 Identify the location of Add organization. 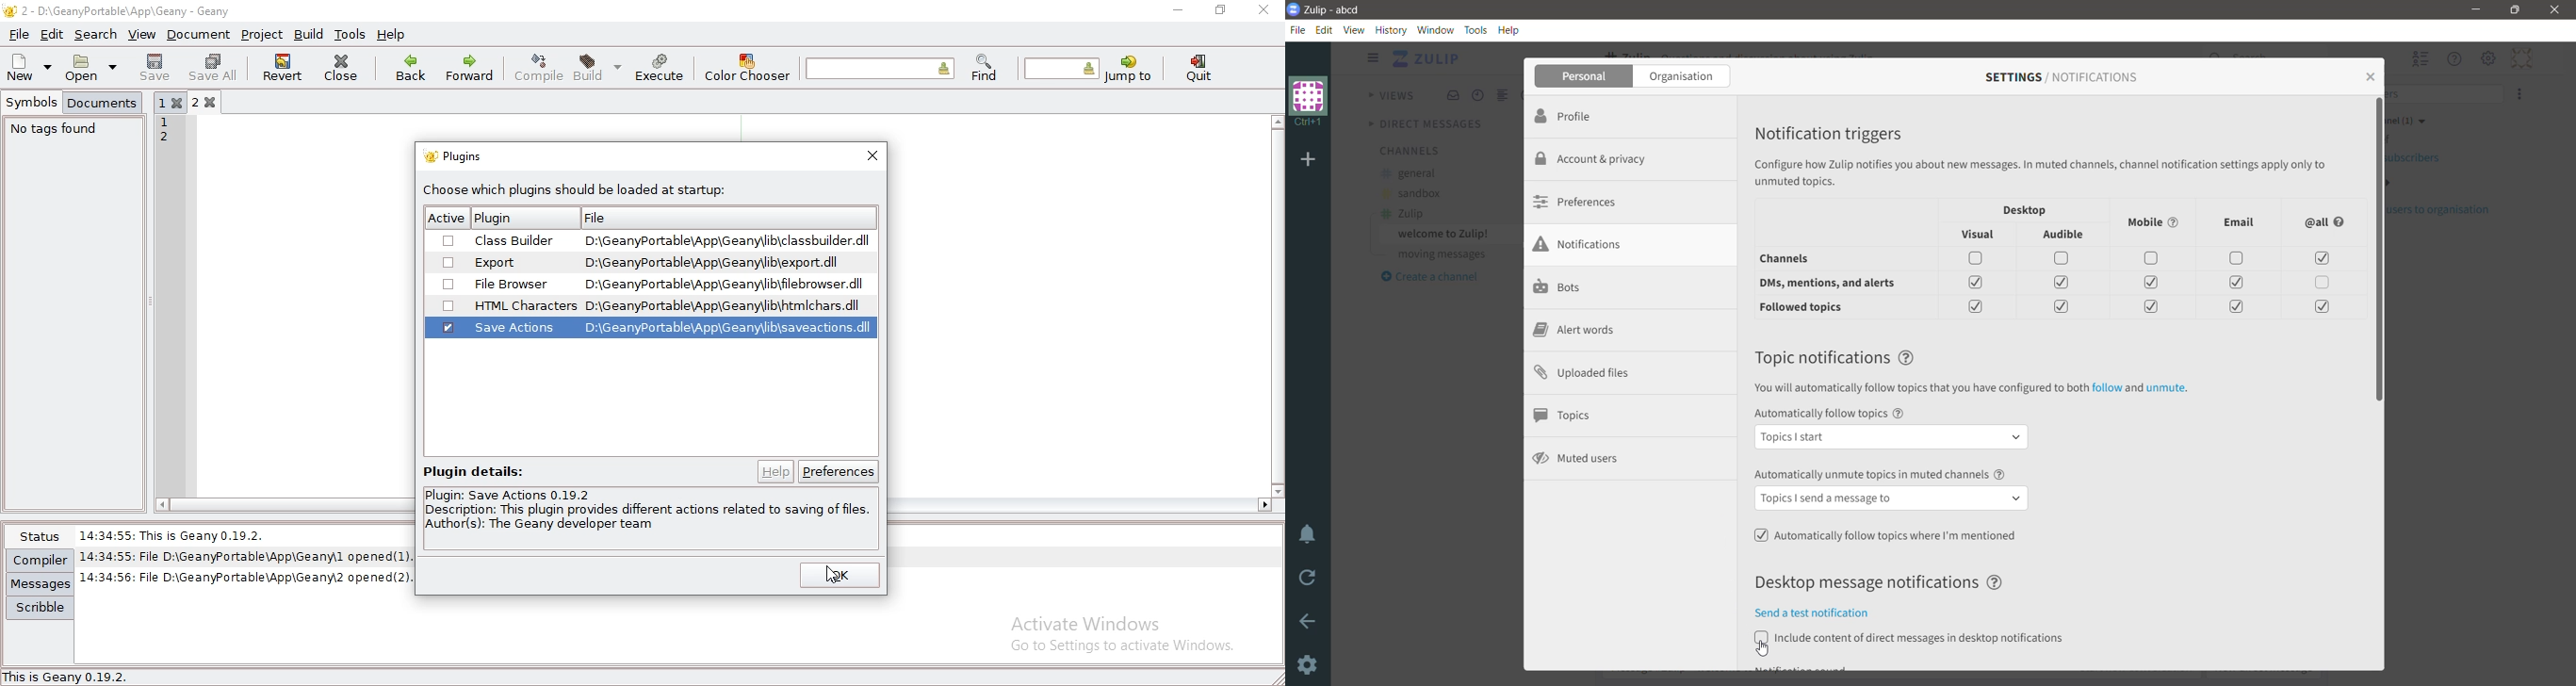
(1311, 160).